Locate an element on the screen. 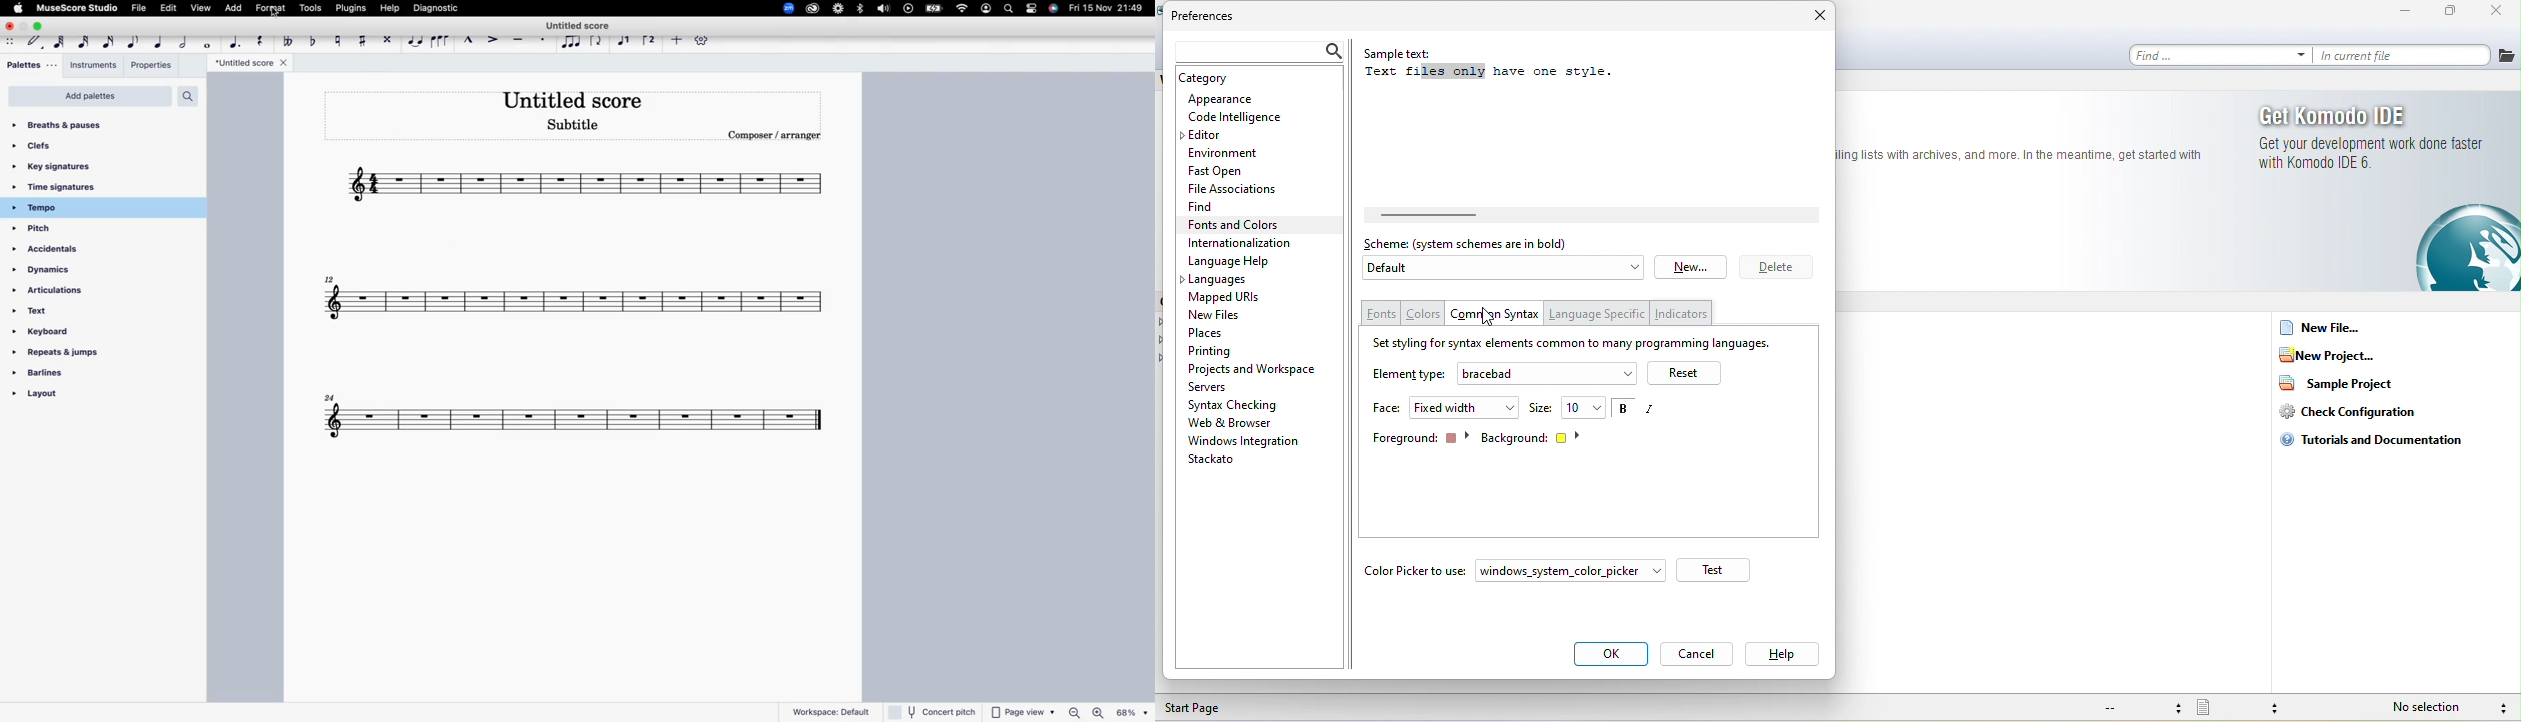 This screenshot has height=728, width=2548. key signatures is located at coordinates (64, 166).